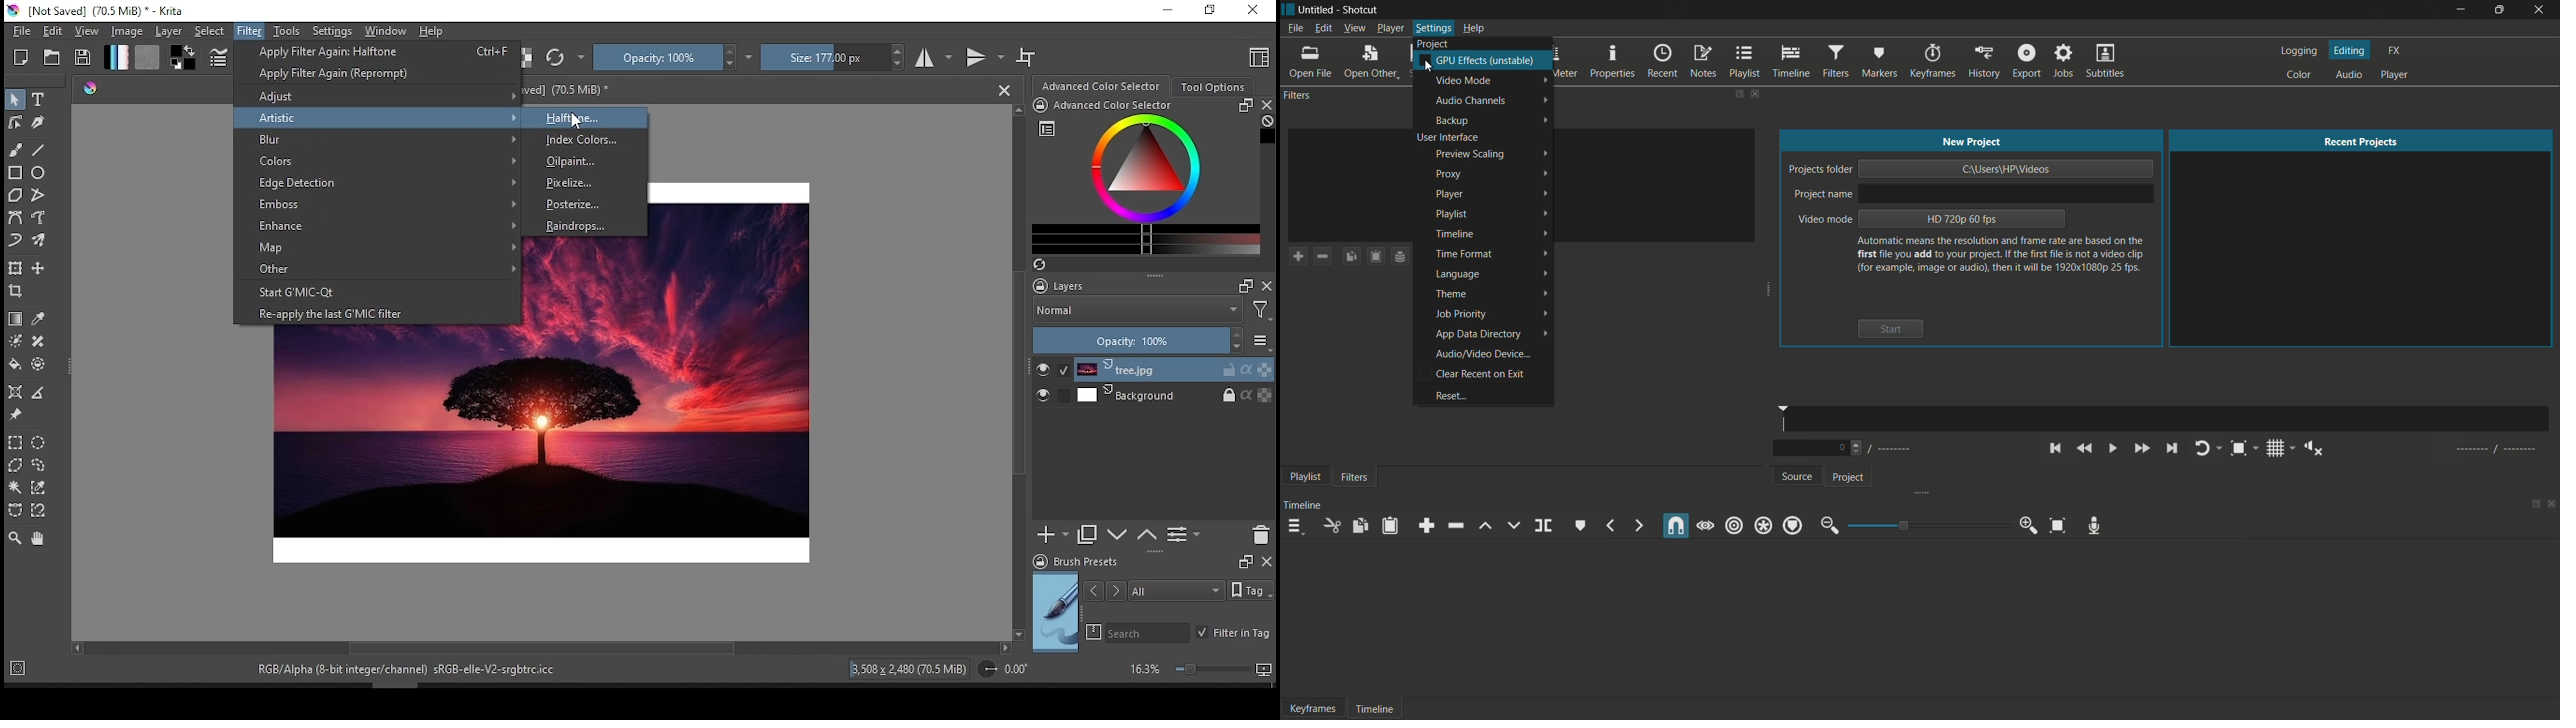  What do you see at coordinates (1762, 526) in the screenshot?
I see `ripple all tracks` at bounding box center [1762, 526].